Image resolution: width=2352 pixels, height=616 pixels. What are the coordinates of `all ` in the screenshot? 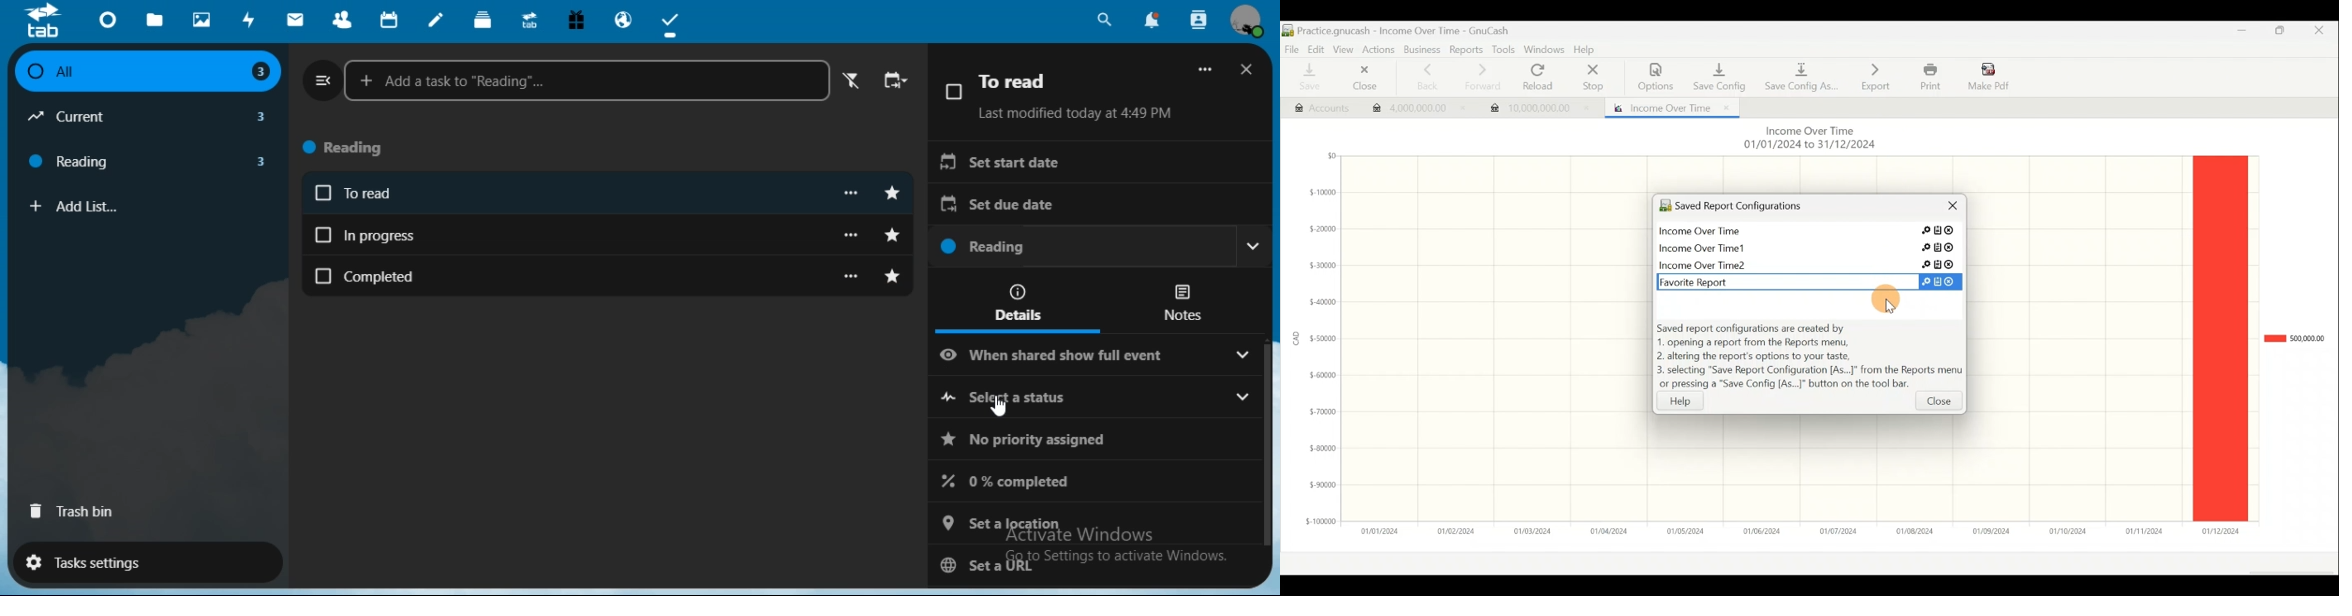 It's located at (146, 72).